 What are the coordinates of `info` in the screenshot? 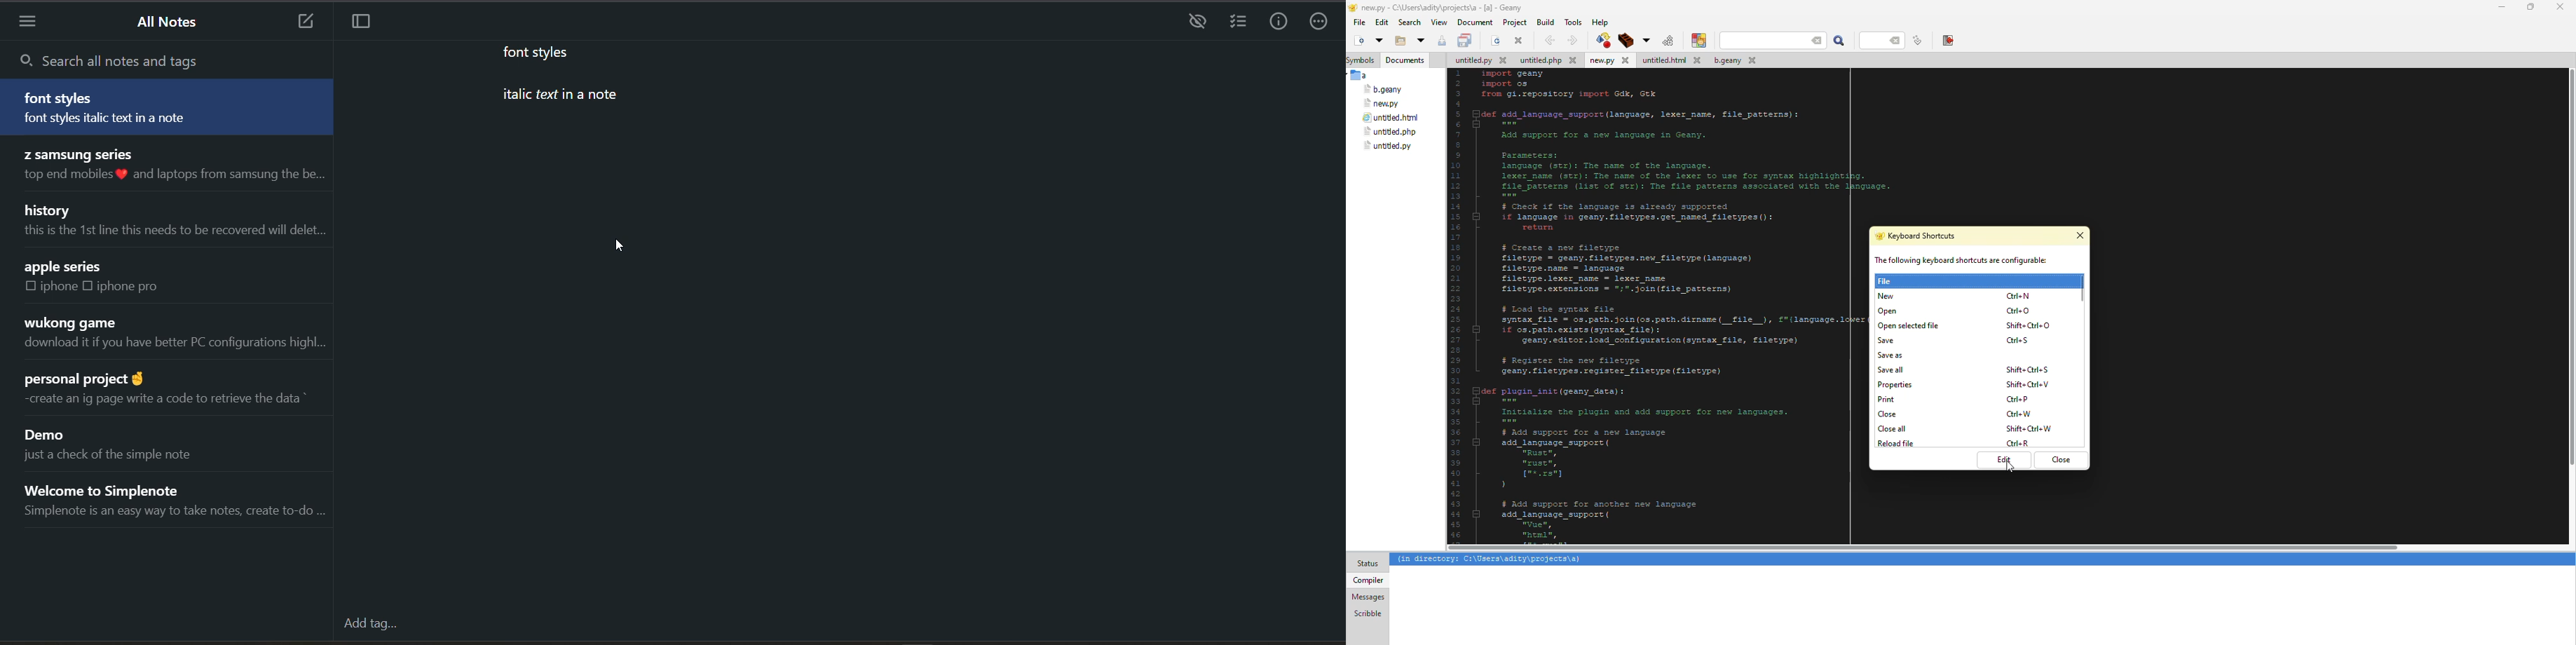 It's located at (1281, 20).